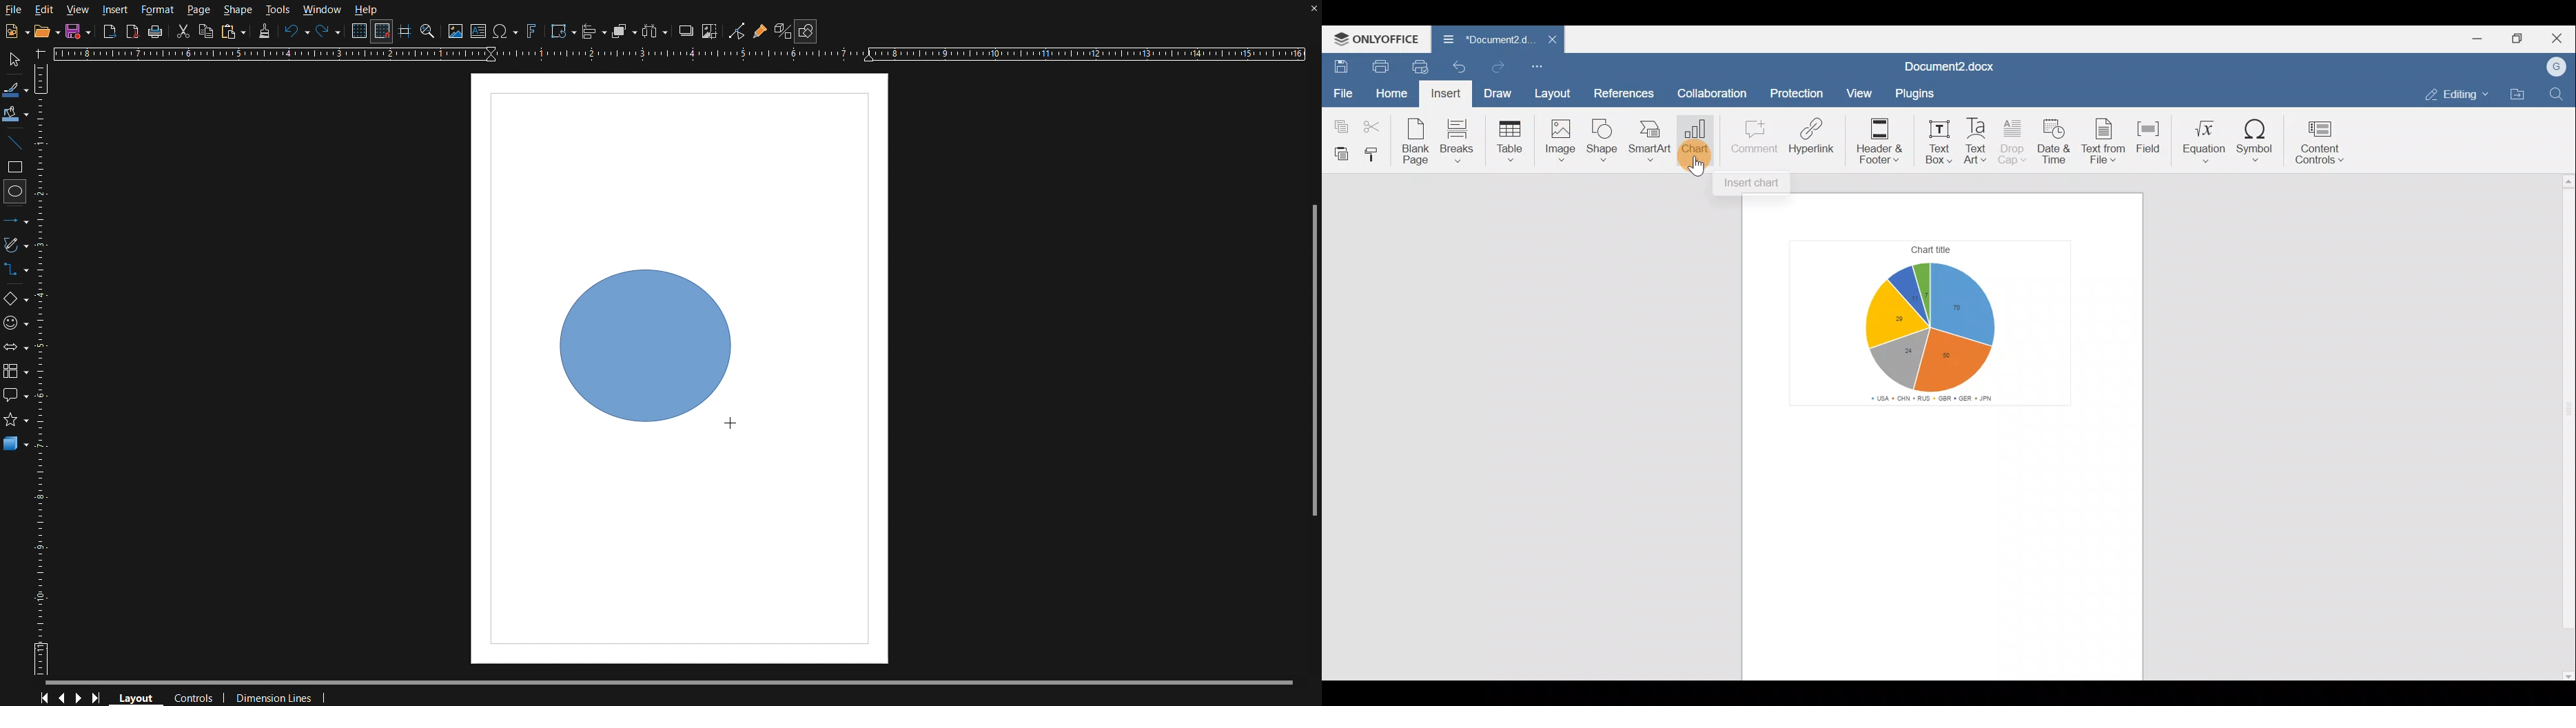 This screenshot has width=2576, height=728. I want to click on Circle 1 (finalized), so click(641, 345).